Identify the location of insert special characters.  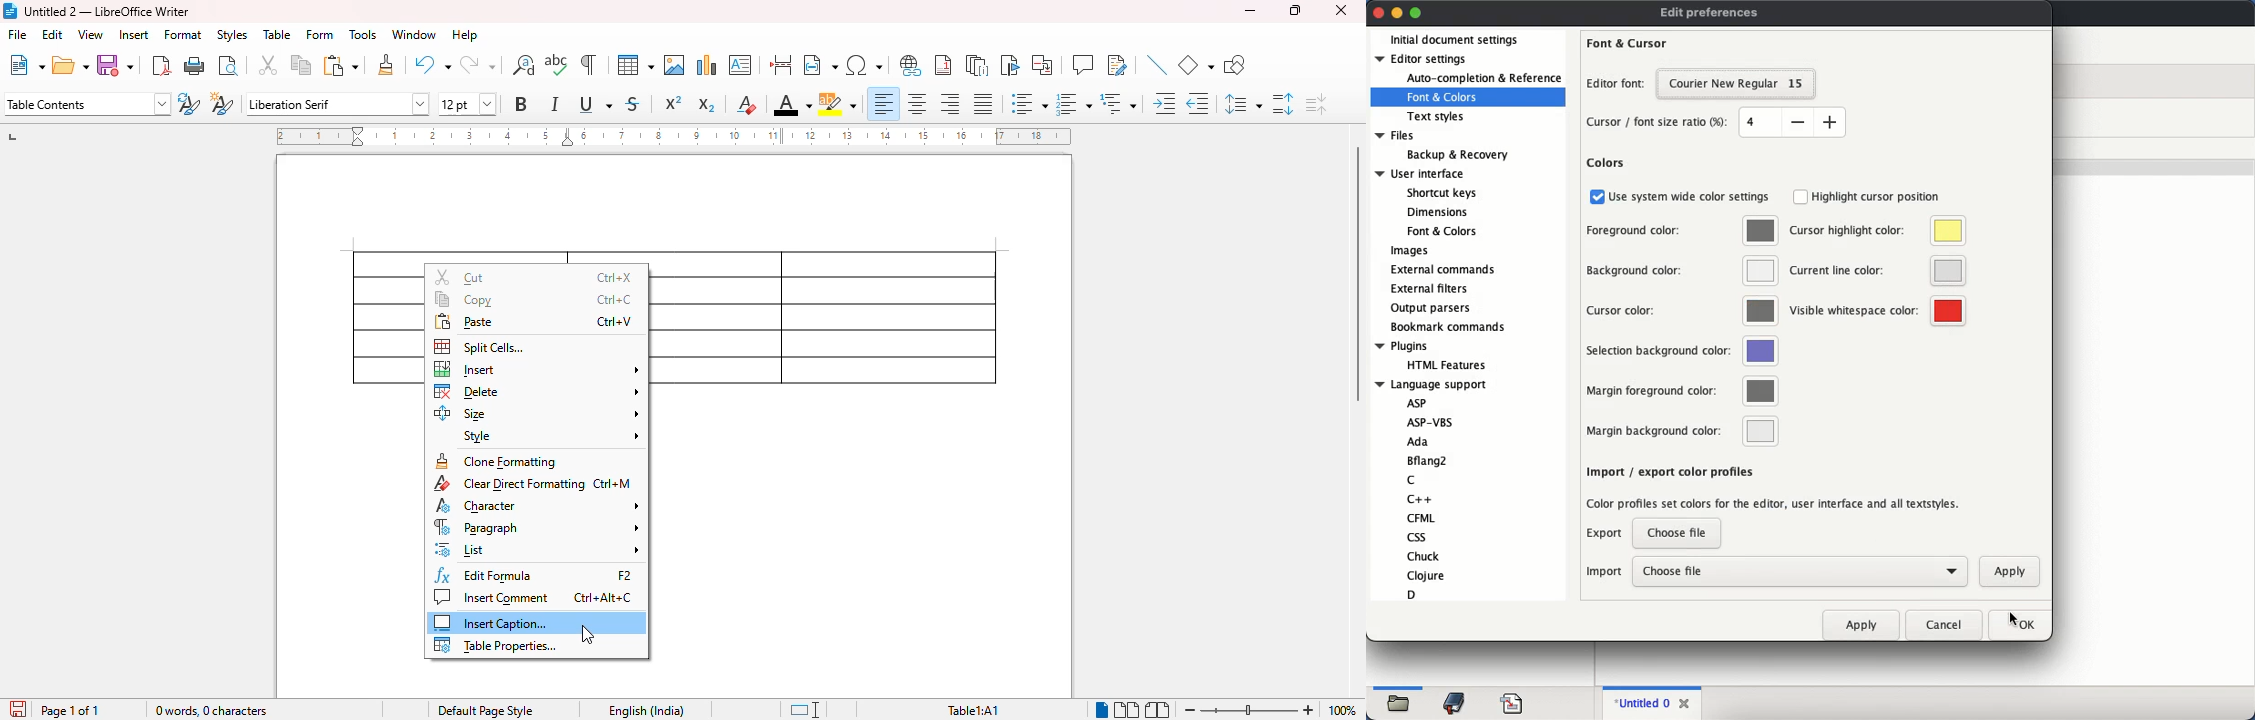
(865, 65).